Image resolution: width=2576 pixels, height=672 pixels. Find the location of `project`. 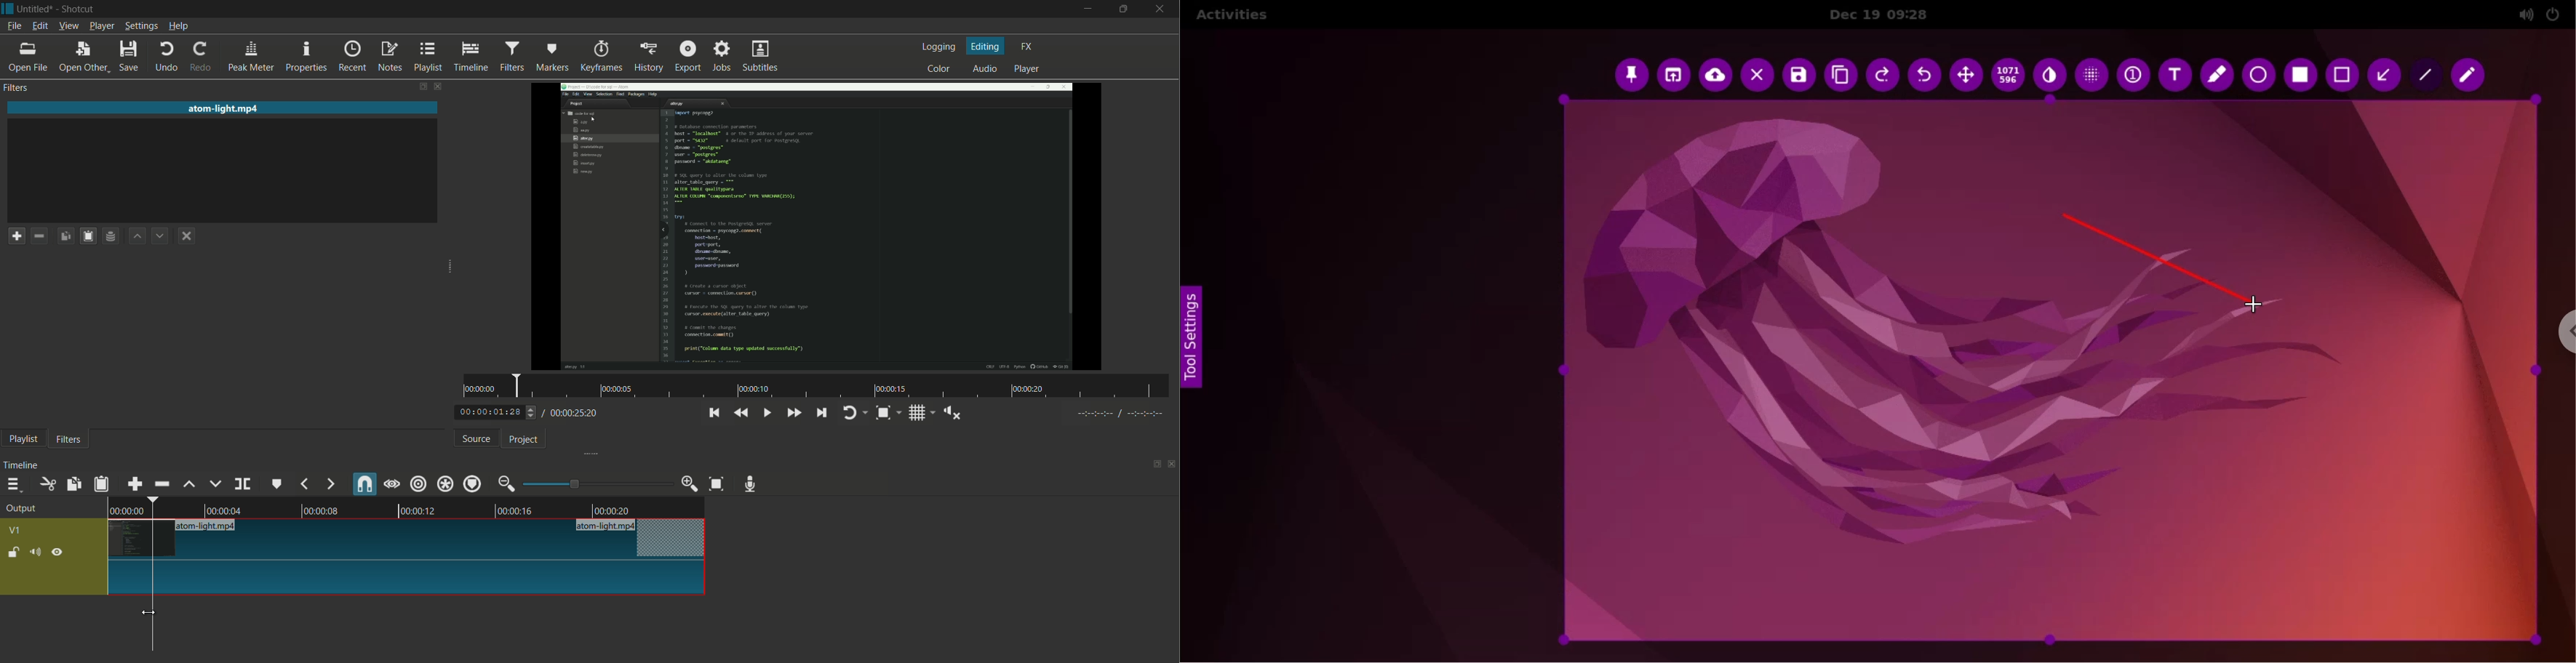

project is located at coordinates (525, 440).